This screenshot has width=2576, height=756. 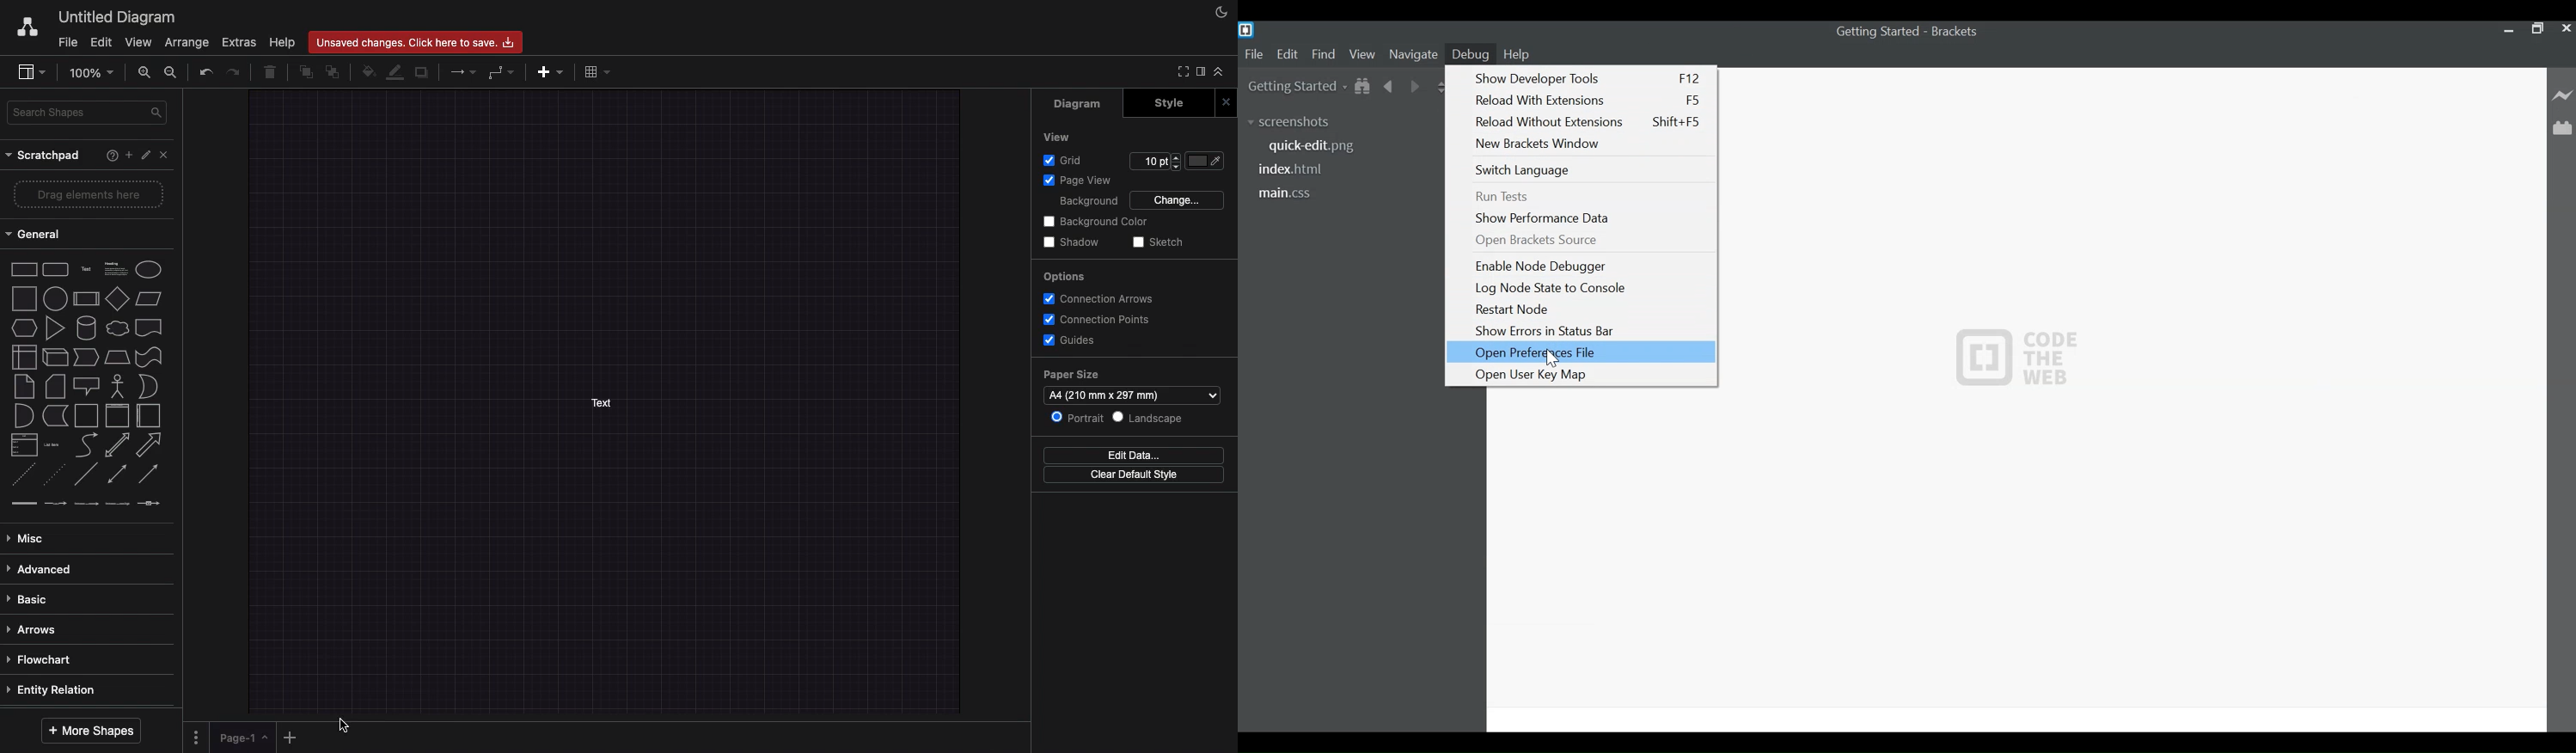 What do you see at coordinates (110, 155) in the screenshot?
I see `Help` at bounding box center [110, 155].